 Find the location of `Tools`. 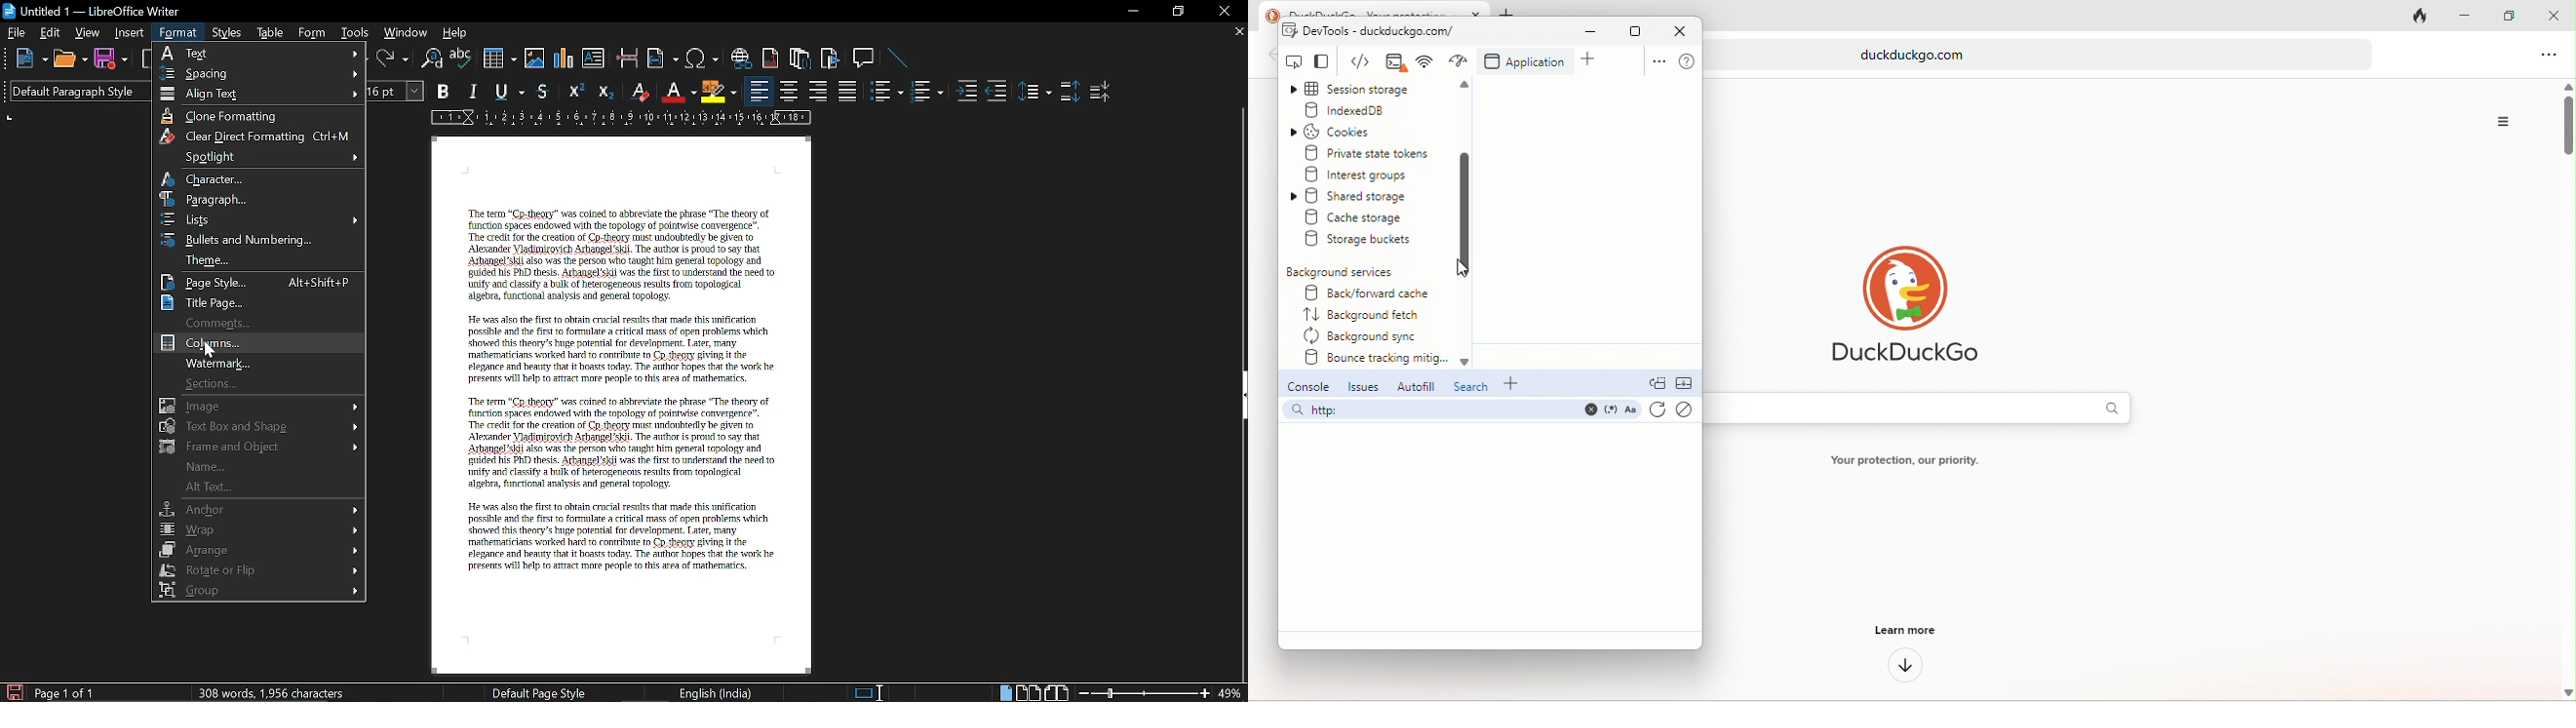

Tools is located at coordinates (355, 32).